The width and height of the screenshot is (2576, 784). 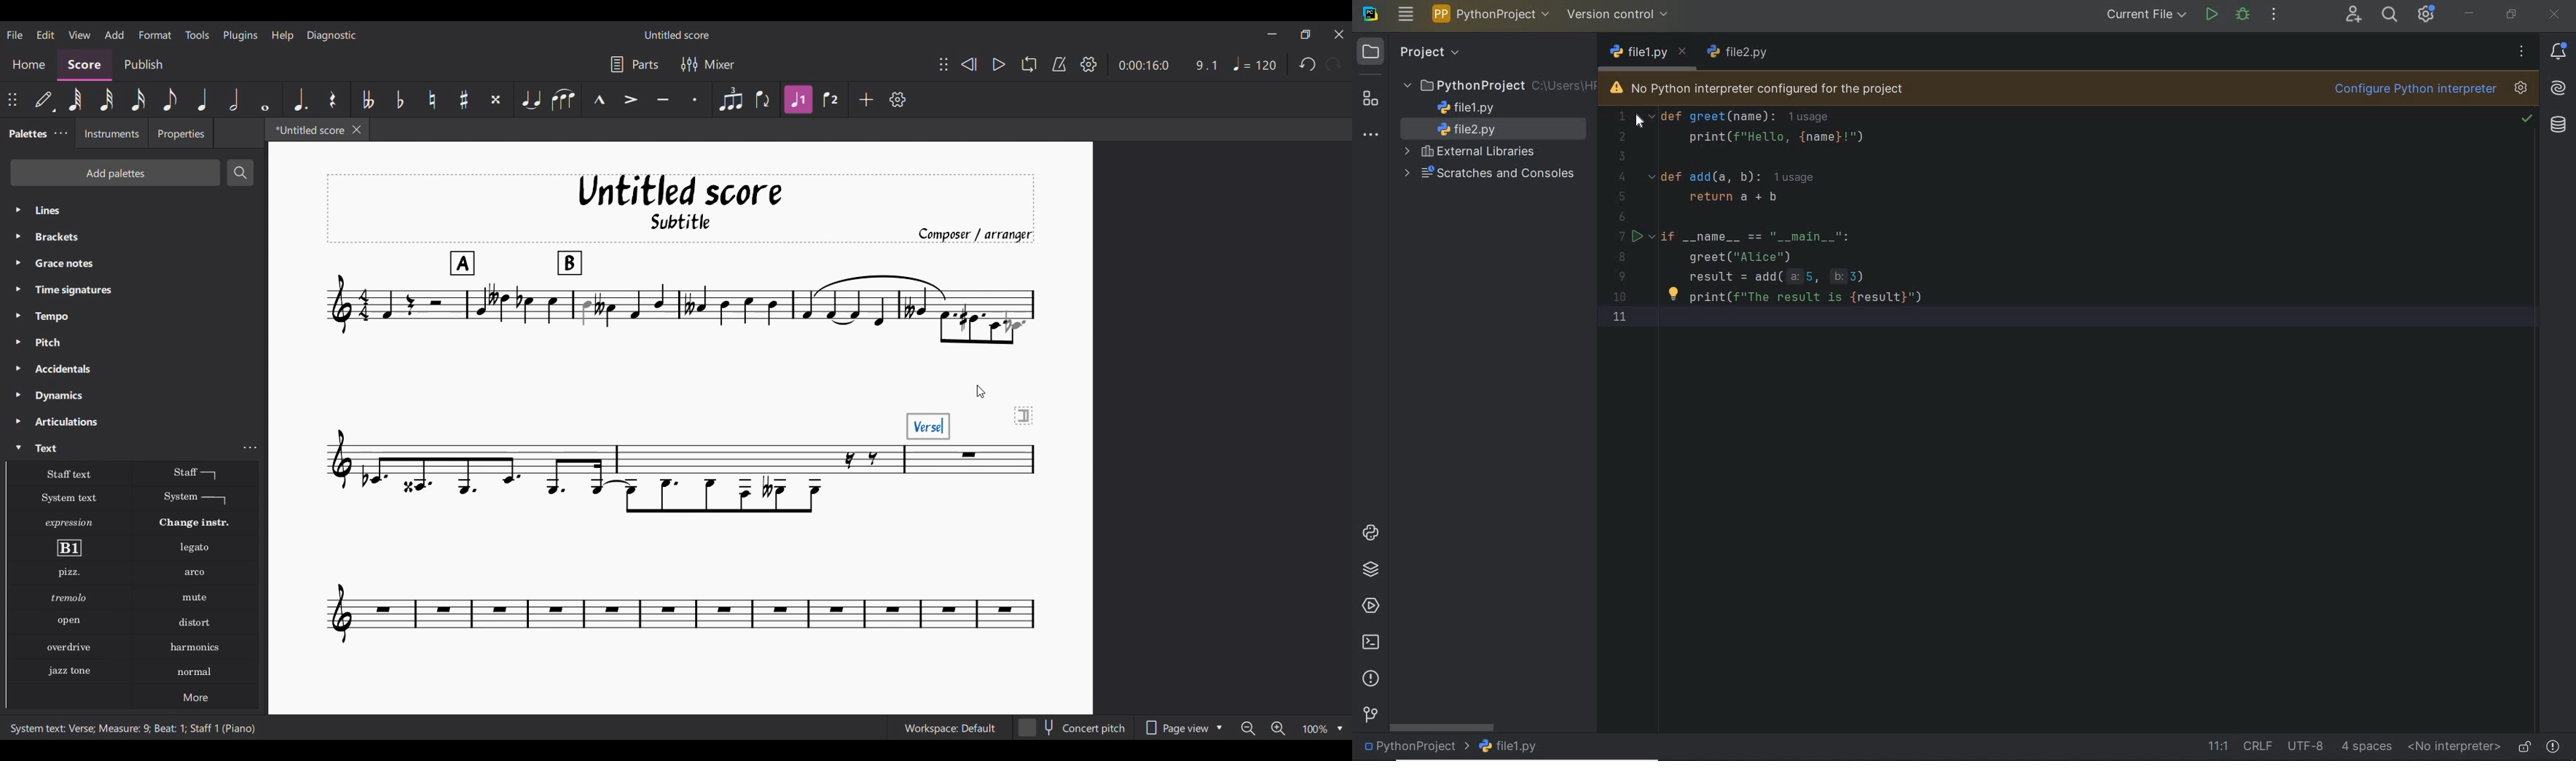 What do you see at coordinates (85, 65) in the screenshot?
I see `Score, current section highlighted` at bounding box center [85, 65].